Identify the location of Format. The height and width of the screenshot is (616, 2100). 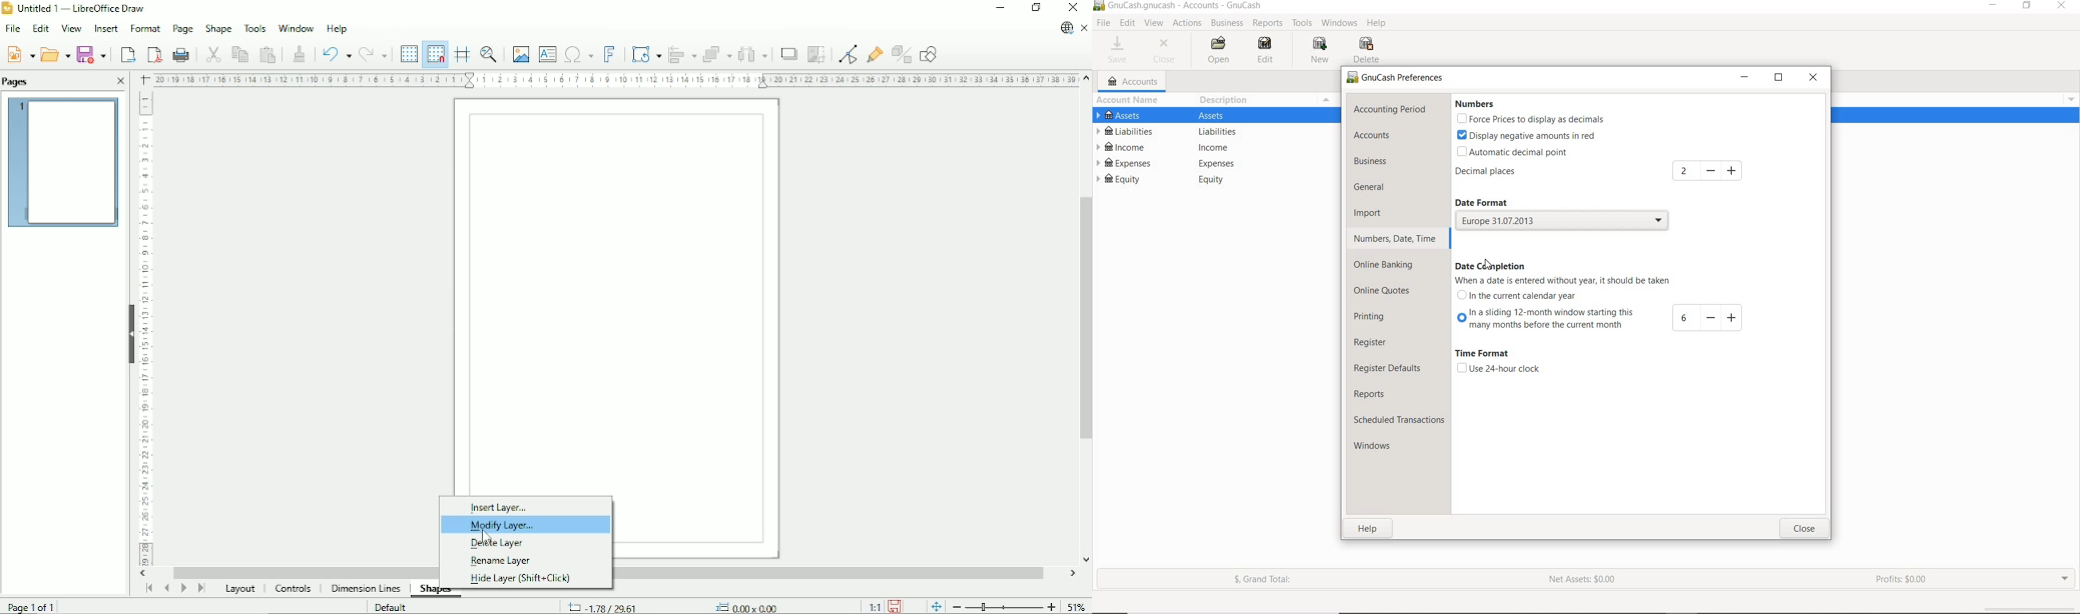
(145, 29).